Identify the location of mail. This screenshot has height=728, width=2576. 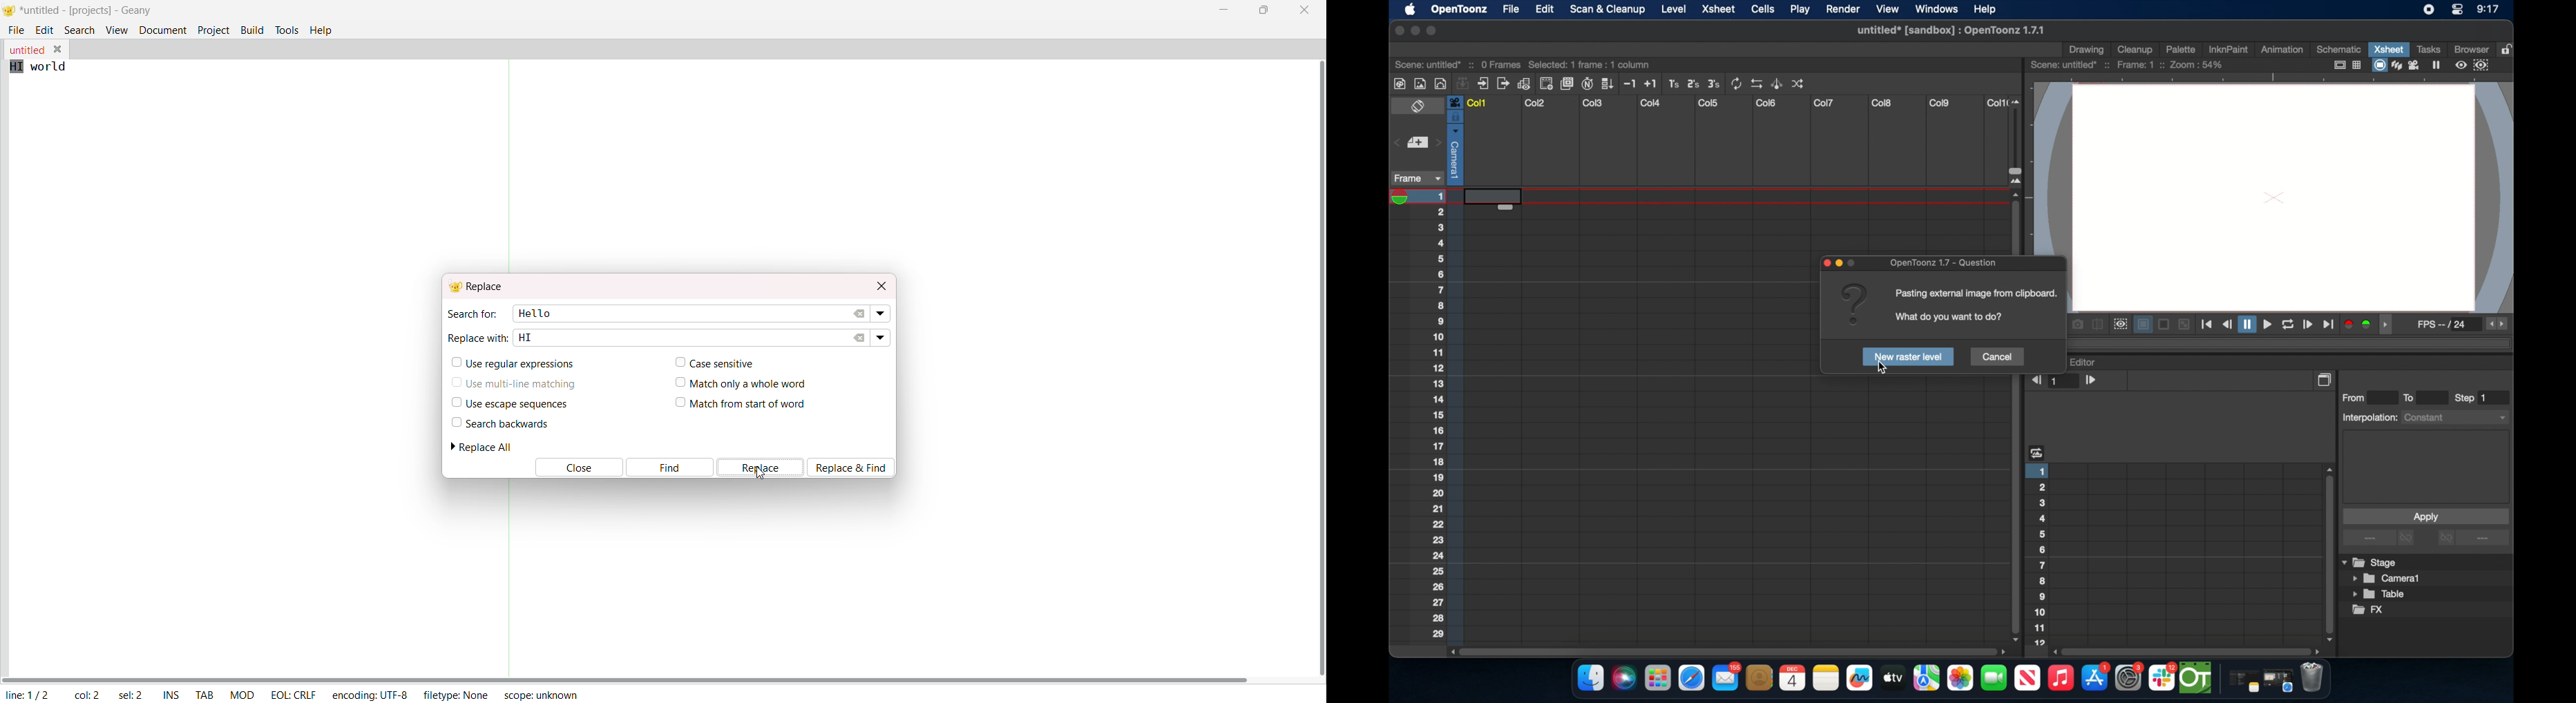
(1726, 676).